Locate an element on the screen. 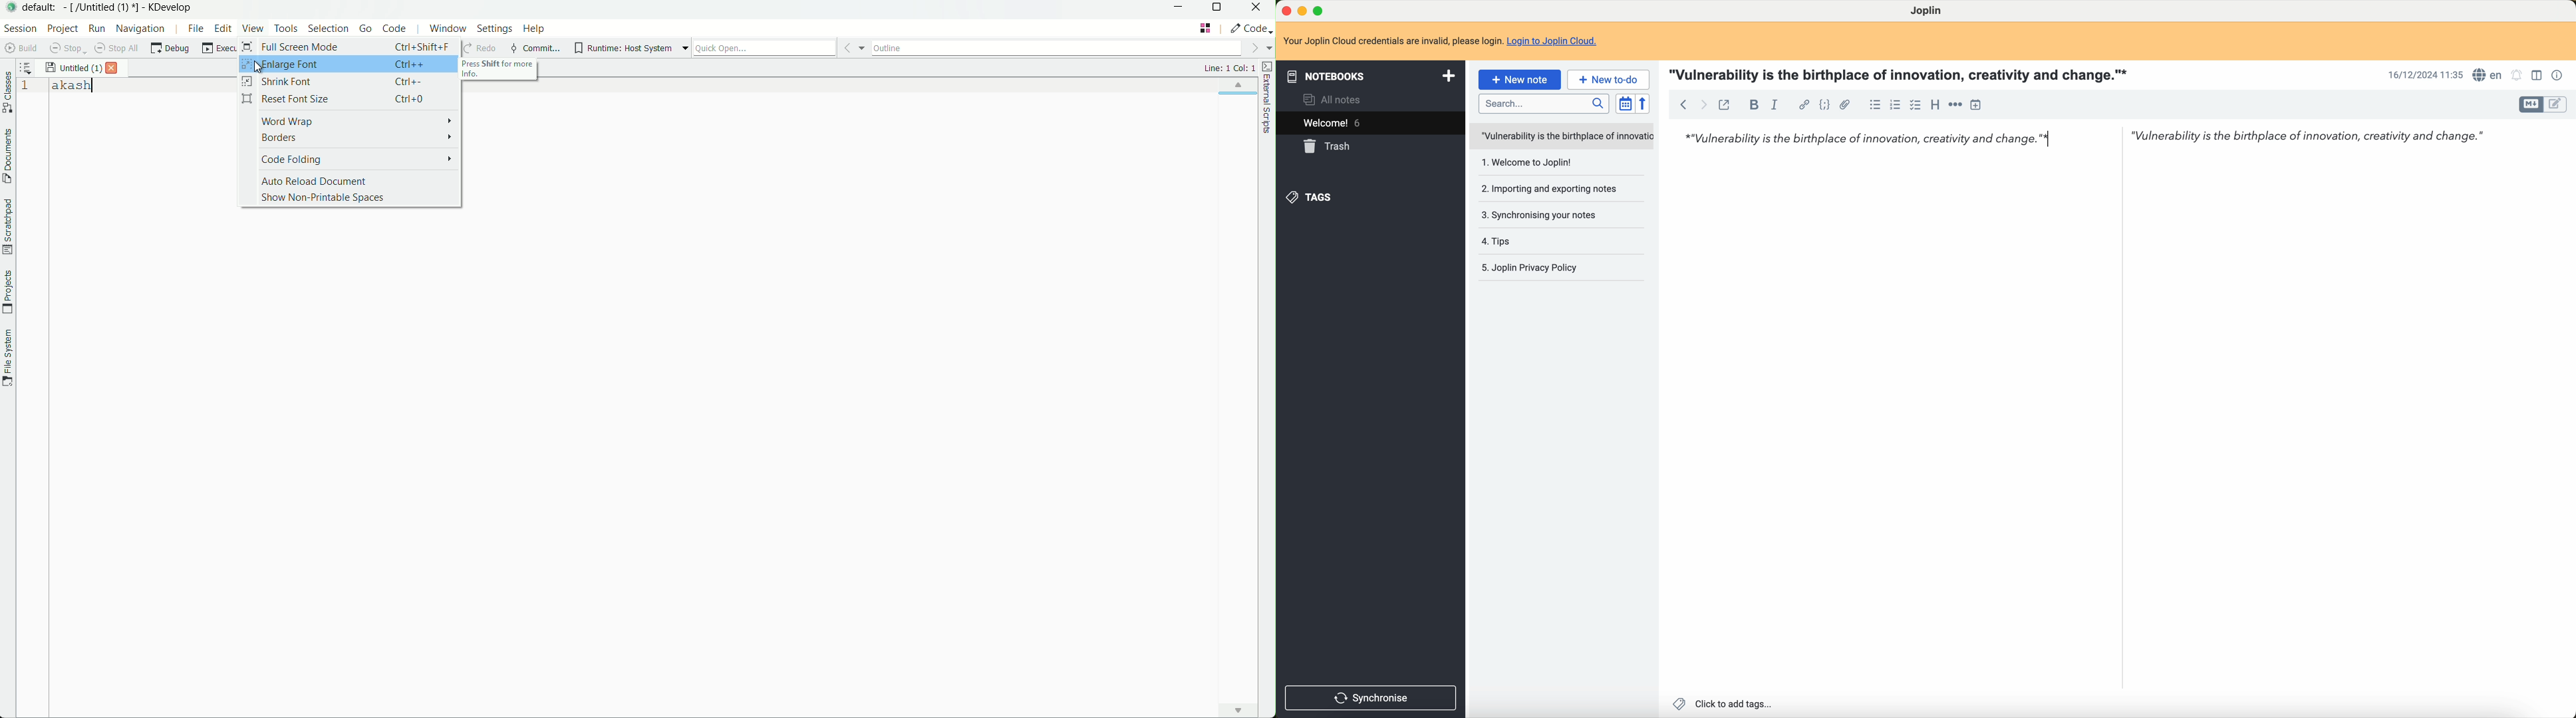  toggle editor is located at coordinates (2528, 104).